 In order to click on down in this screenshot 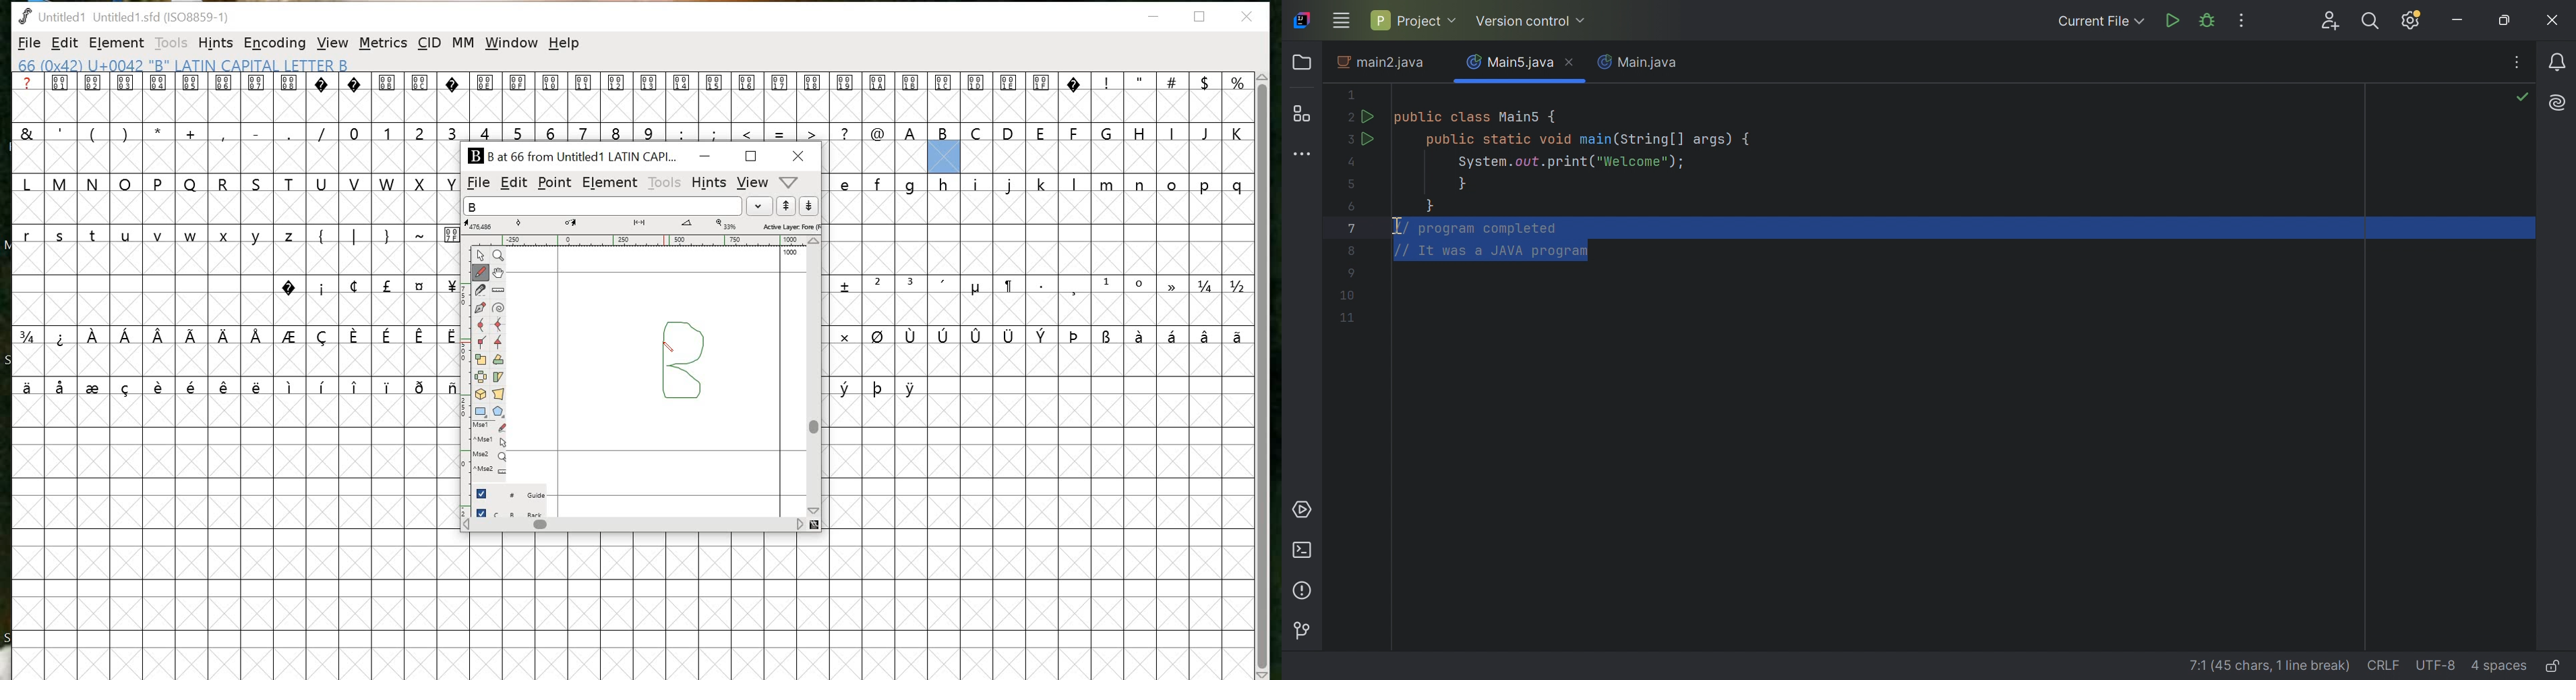, I will do `click(811, 206)`.